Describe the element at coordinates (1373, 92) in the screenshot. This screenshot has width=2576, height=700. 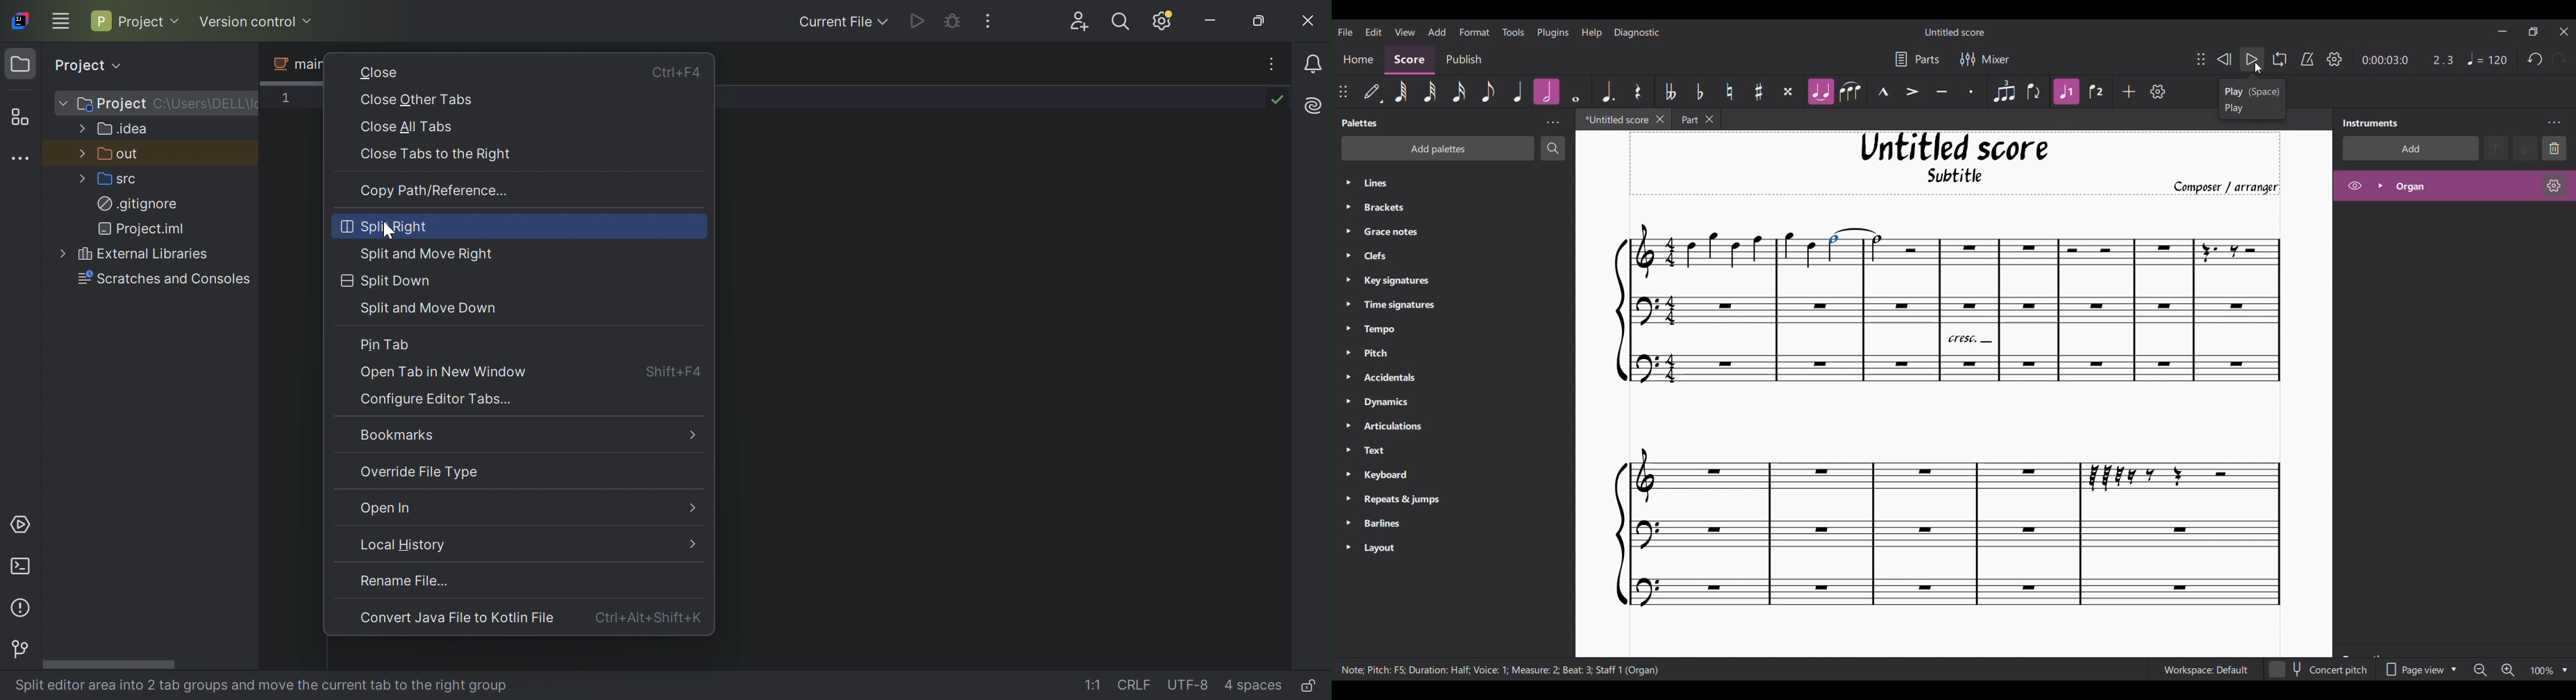
I see `Default` at that location.